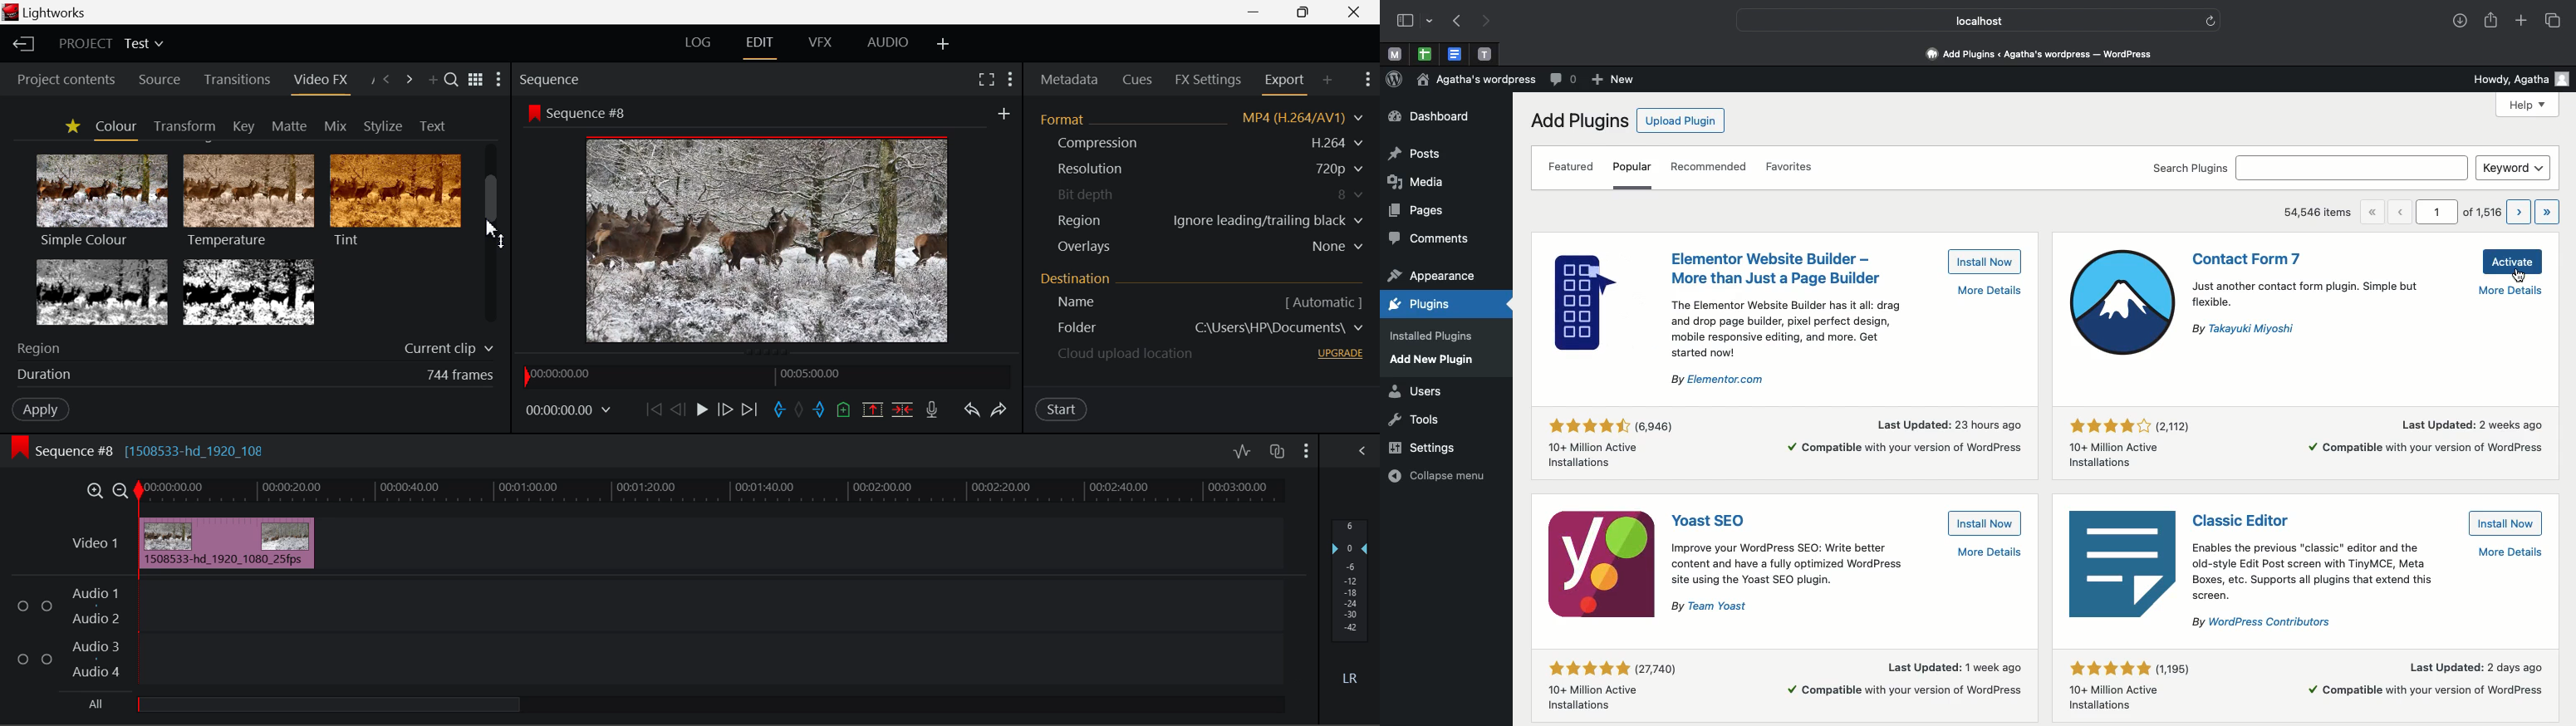 The height and width of the screenshot is (728, 2576). I want to click on Compression, so click(1096, 143).